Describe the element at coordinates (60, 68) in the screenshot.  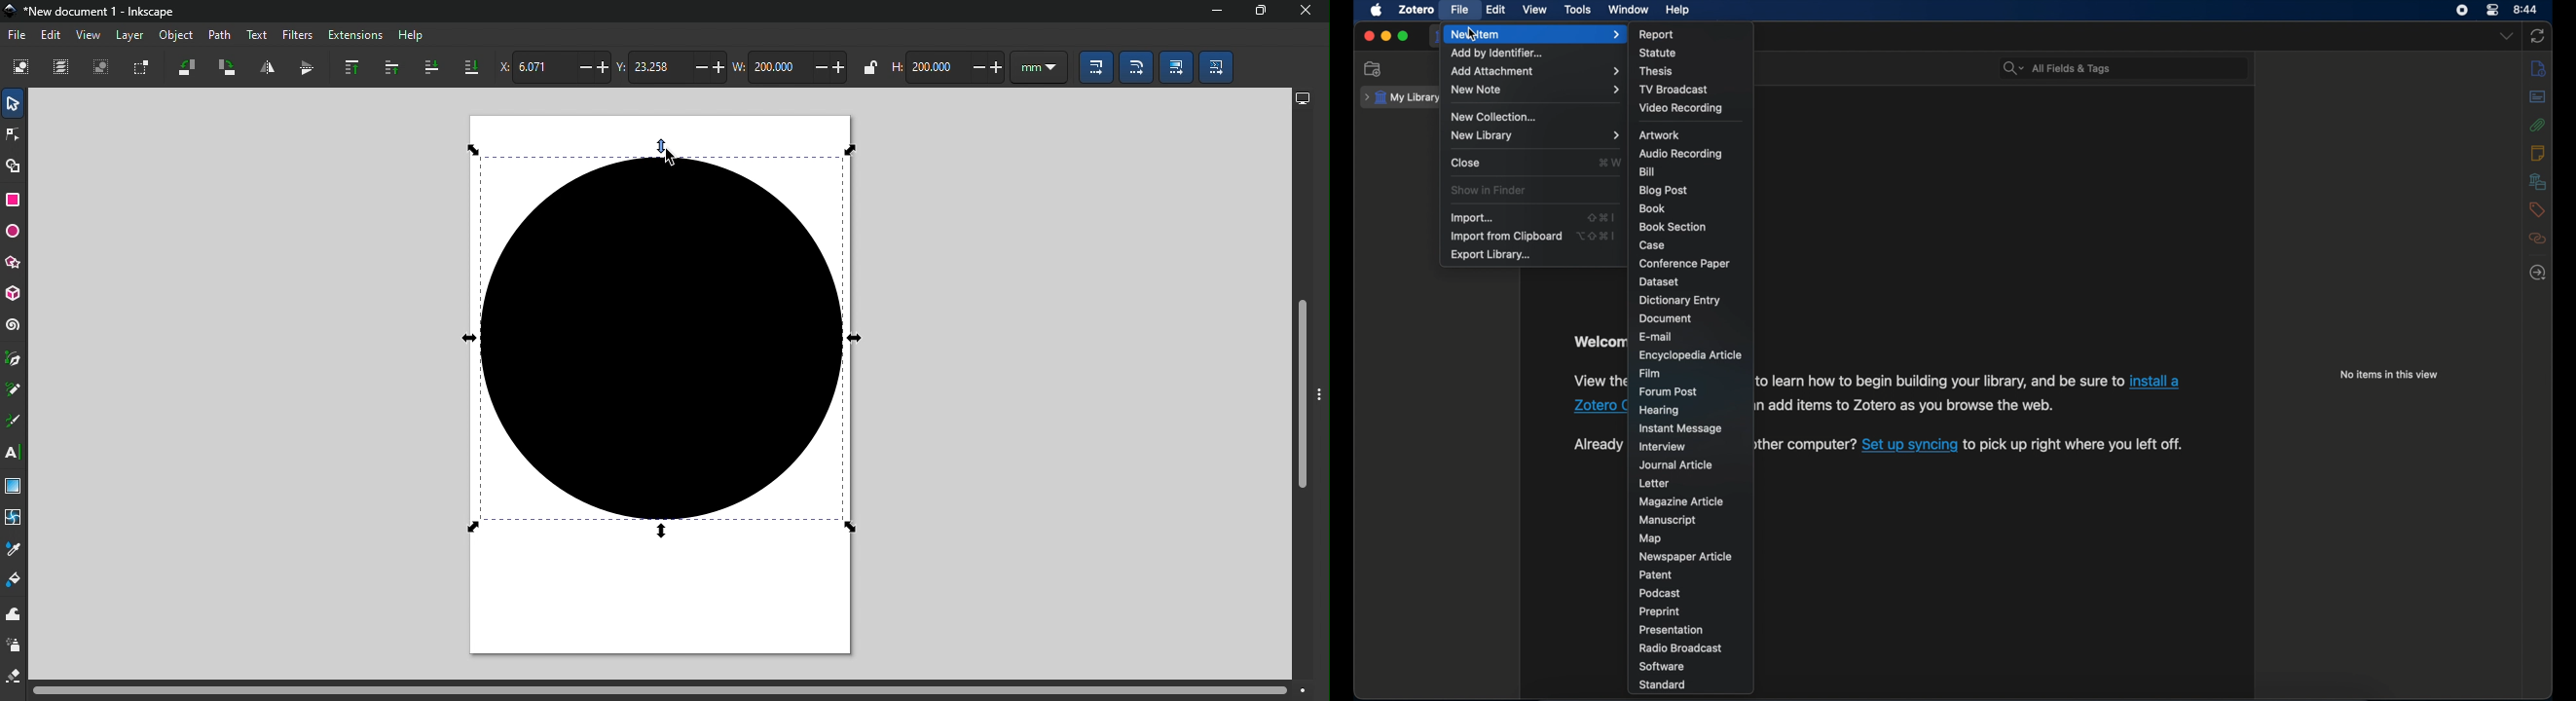
I see `Select all in all layers` at that location.